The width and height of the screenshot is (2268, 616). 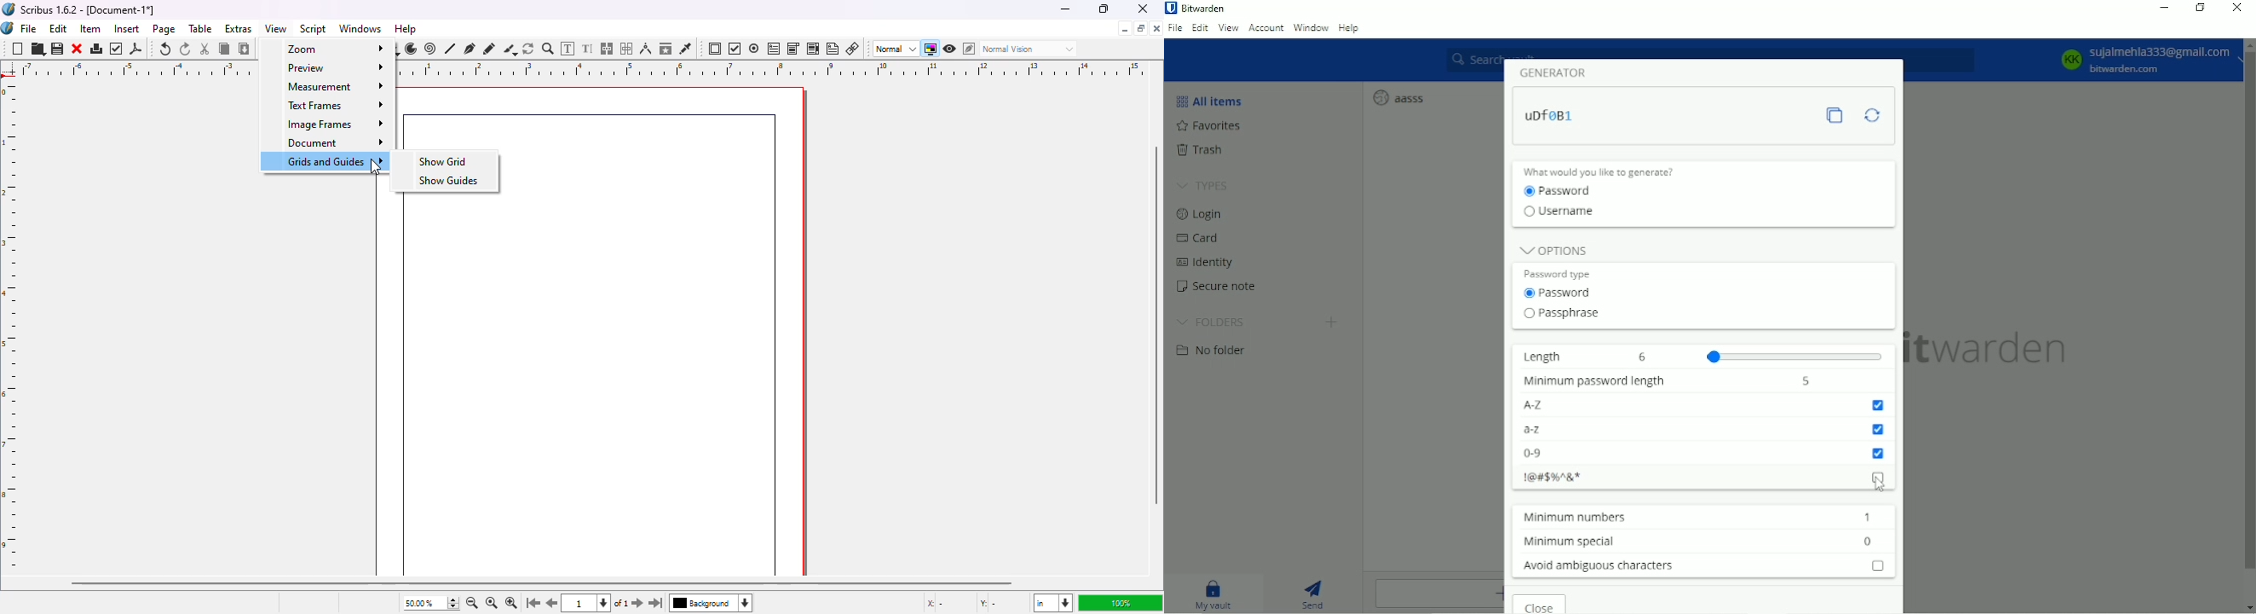 I want to click on ruler, so click(x=13, y=326).